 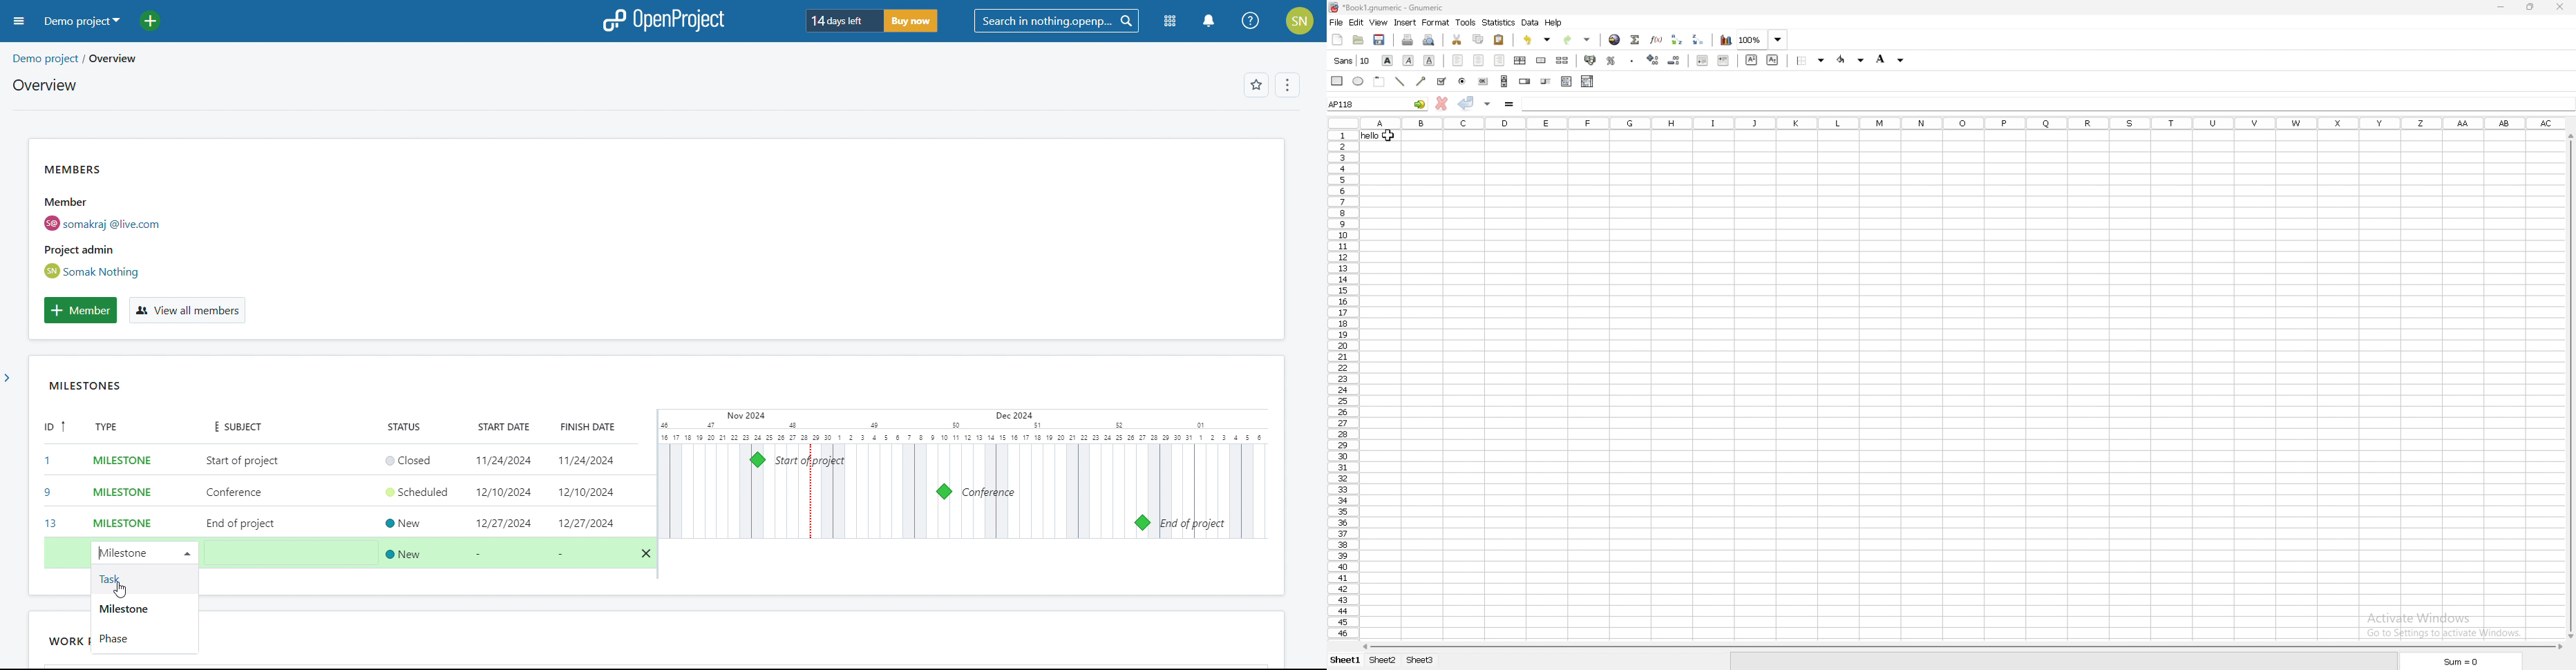 I want to click on list, so click(x=1567, y=81).